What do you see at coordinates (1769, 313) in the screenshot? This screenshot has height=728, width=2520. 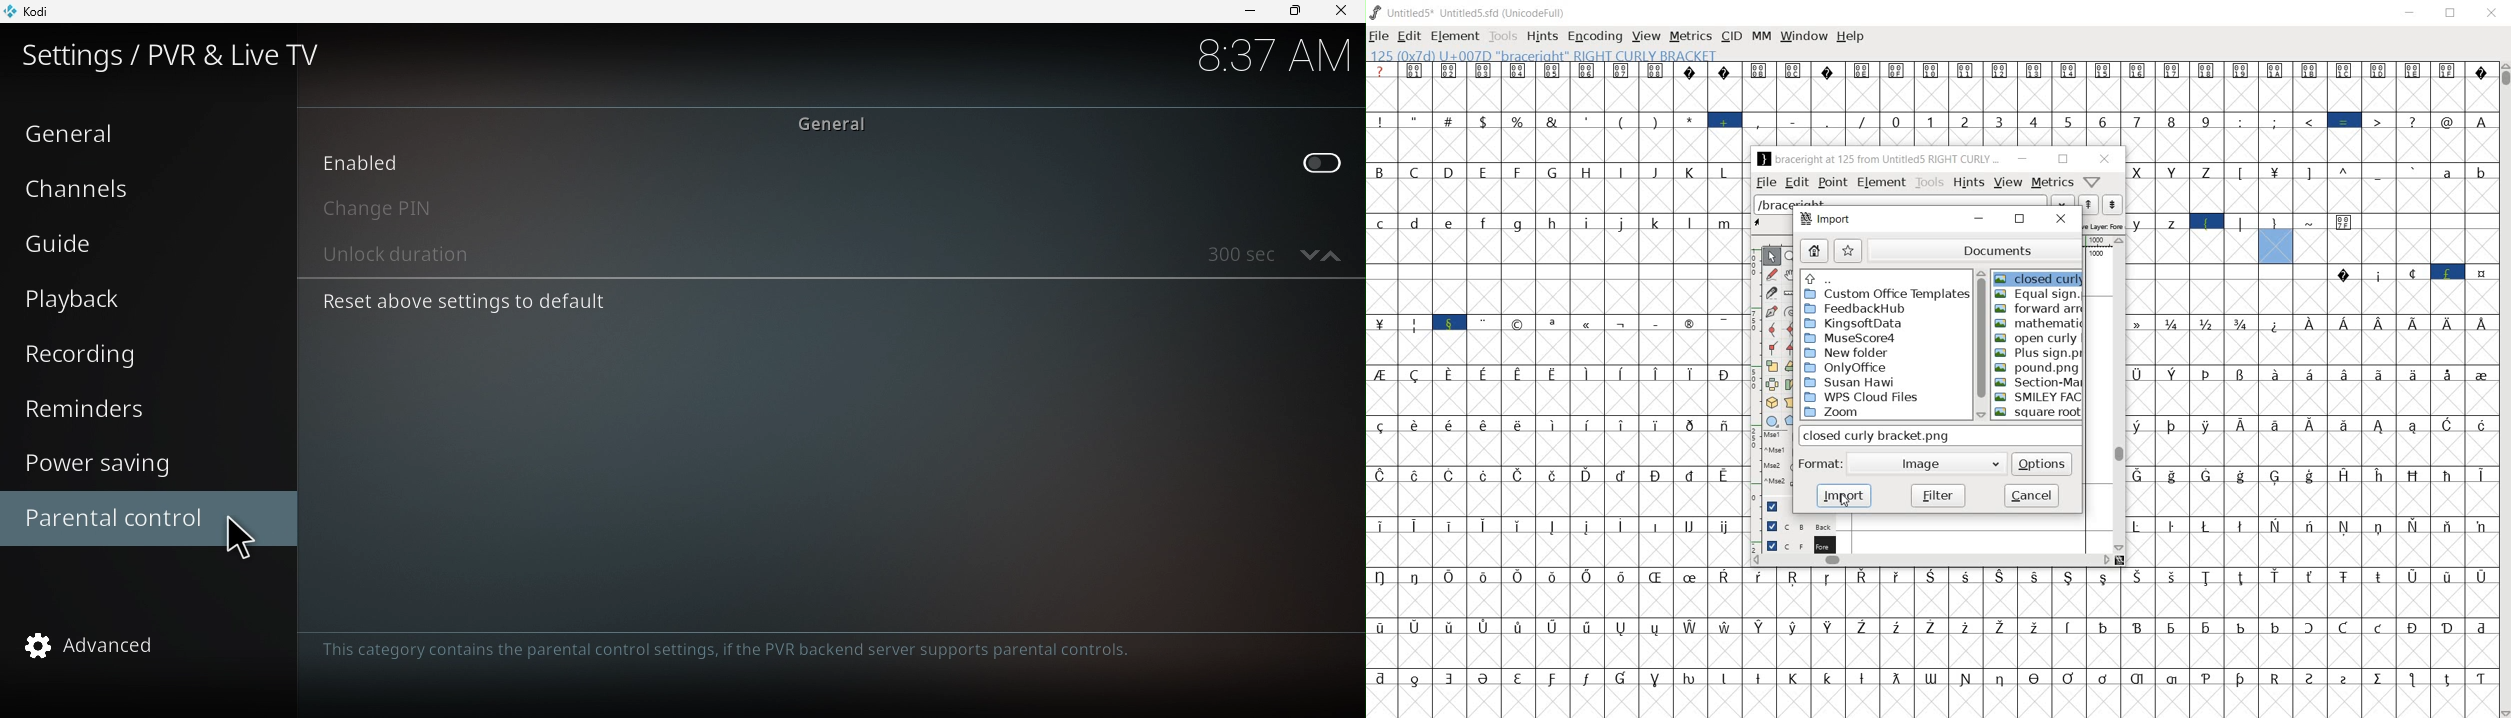 I see `add a point, then drag out its control points` at bounding box center [1769, 313].